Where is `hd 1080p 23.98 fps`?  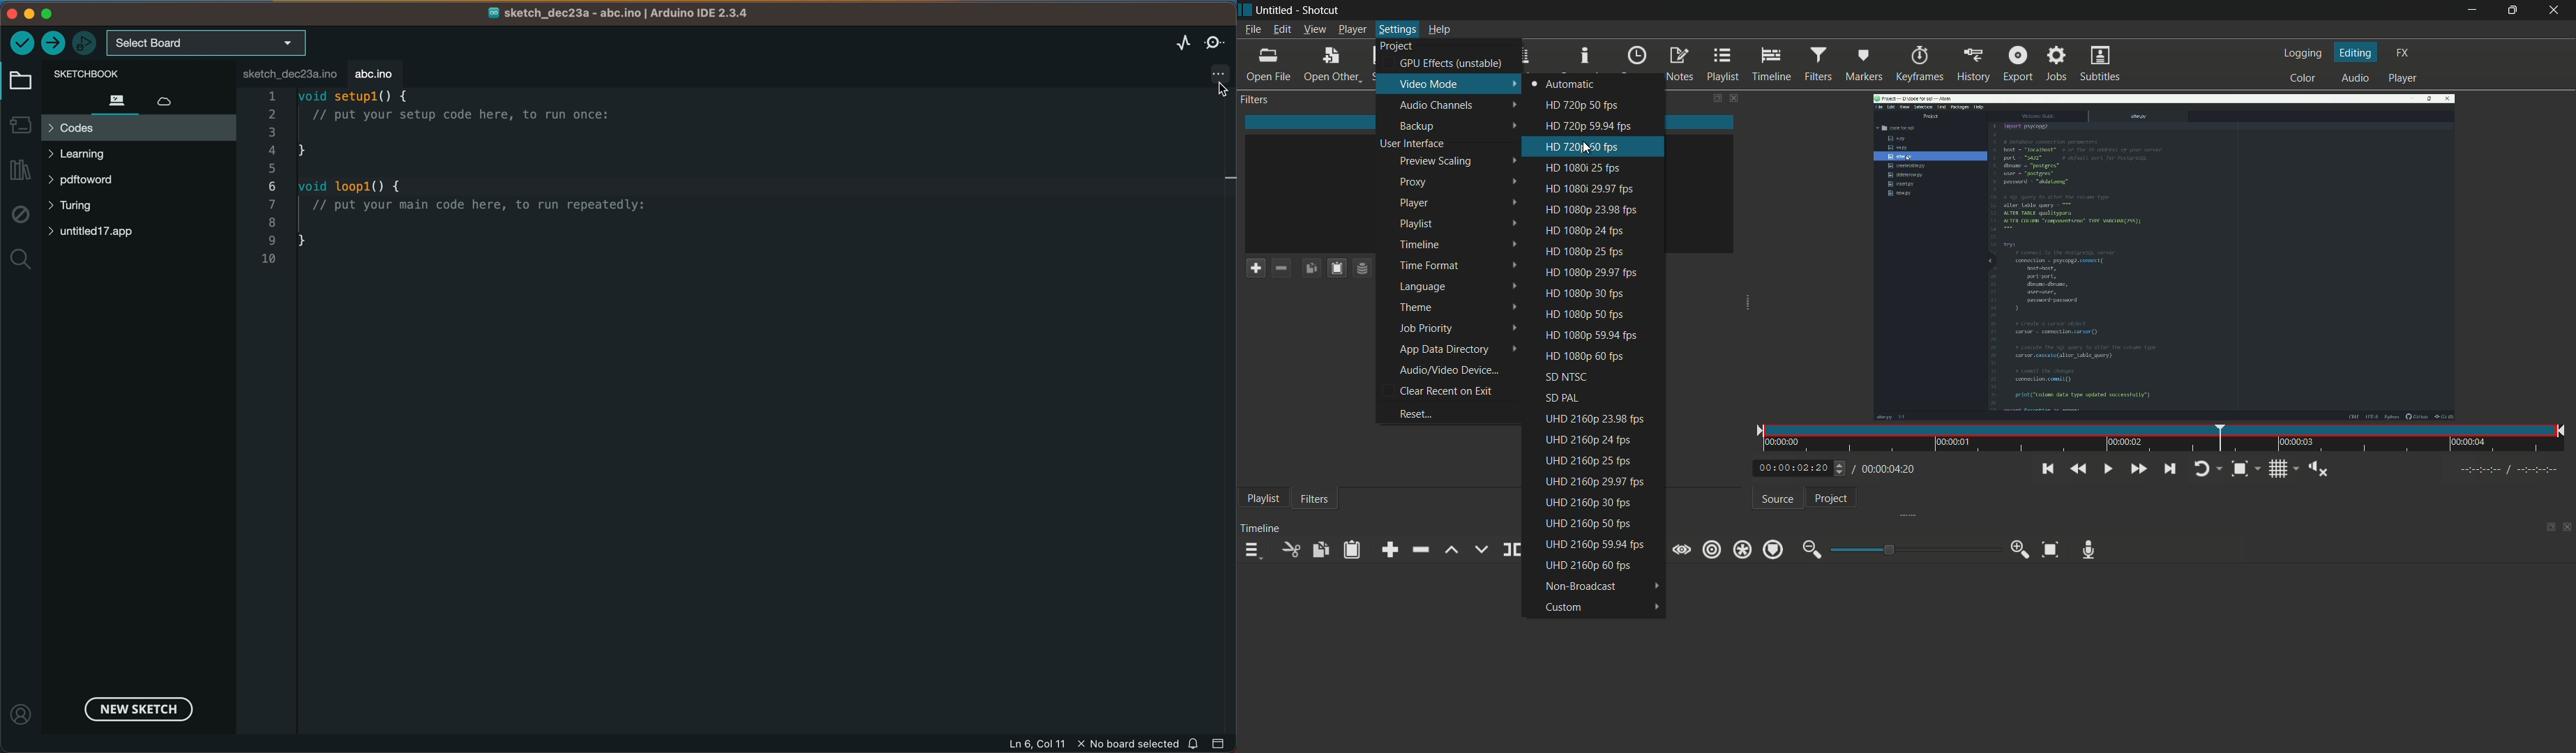
hd 1080p 23.98 fps is located at coordinates (1603, 211).